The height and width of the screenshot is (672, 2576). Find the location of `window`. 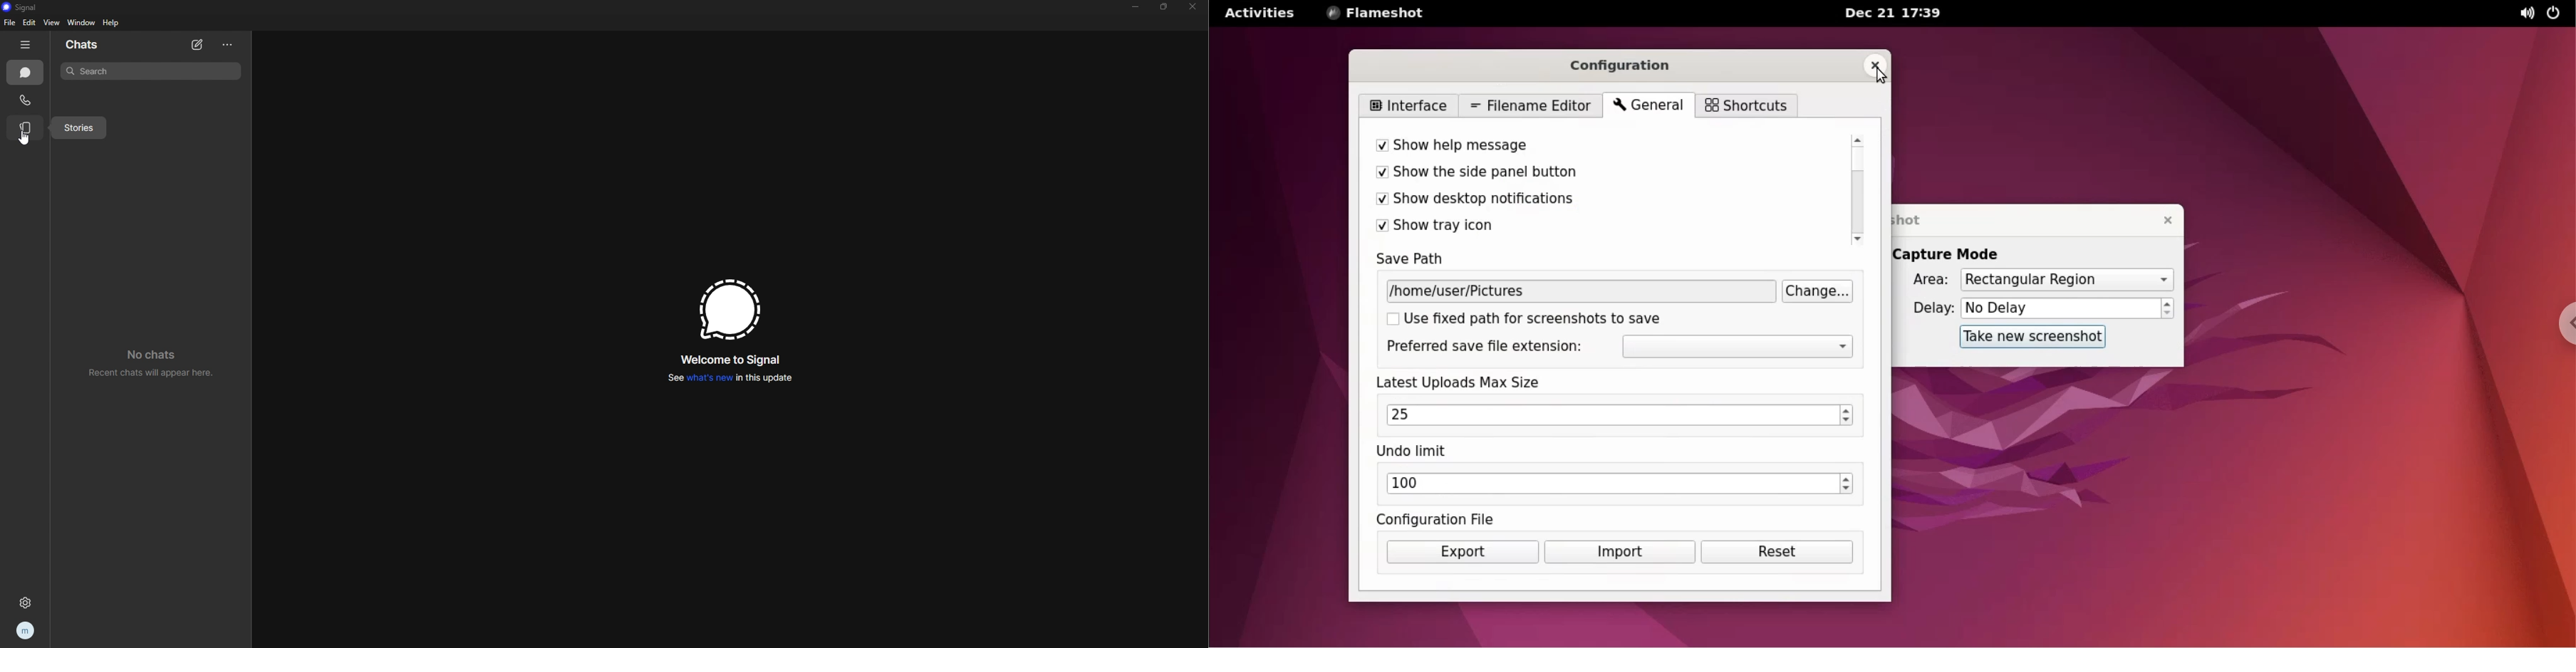

window is located at coordinates (83, 23).